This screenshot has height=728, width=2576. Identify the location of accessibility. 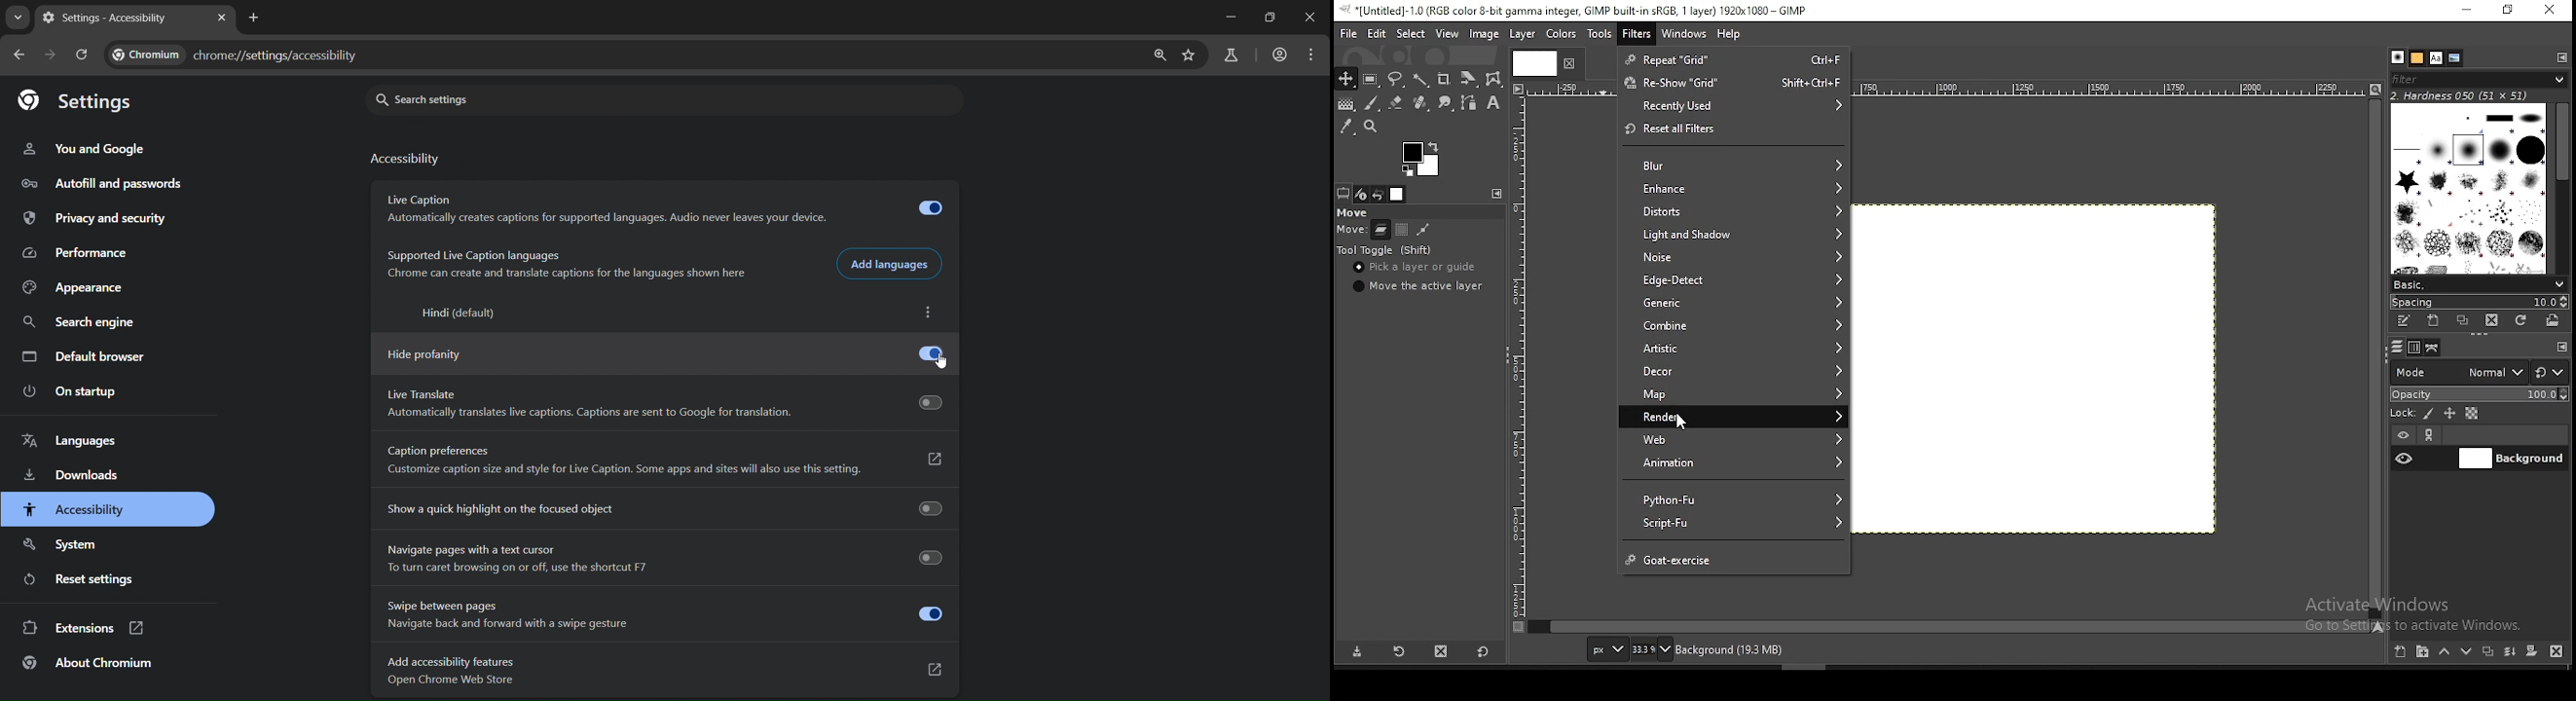
(409, 157).